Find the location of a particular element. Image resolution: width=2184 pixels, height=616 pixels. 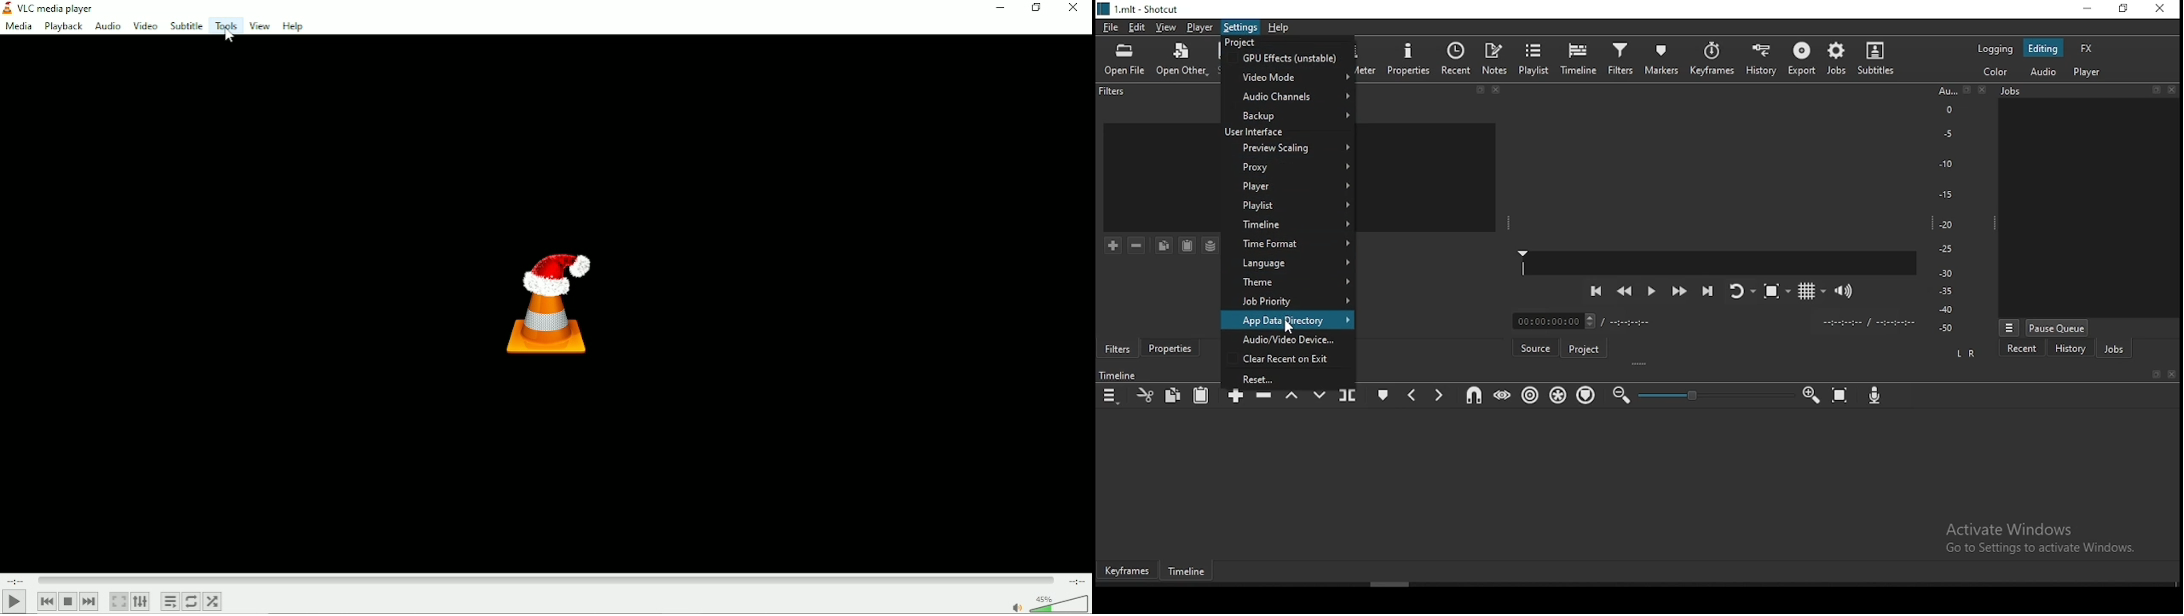

toggle grid display on the player is located at coordinates (1808, 290).